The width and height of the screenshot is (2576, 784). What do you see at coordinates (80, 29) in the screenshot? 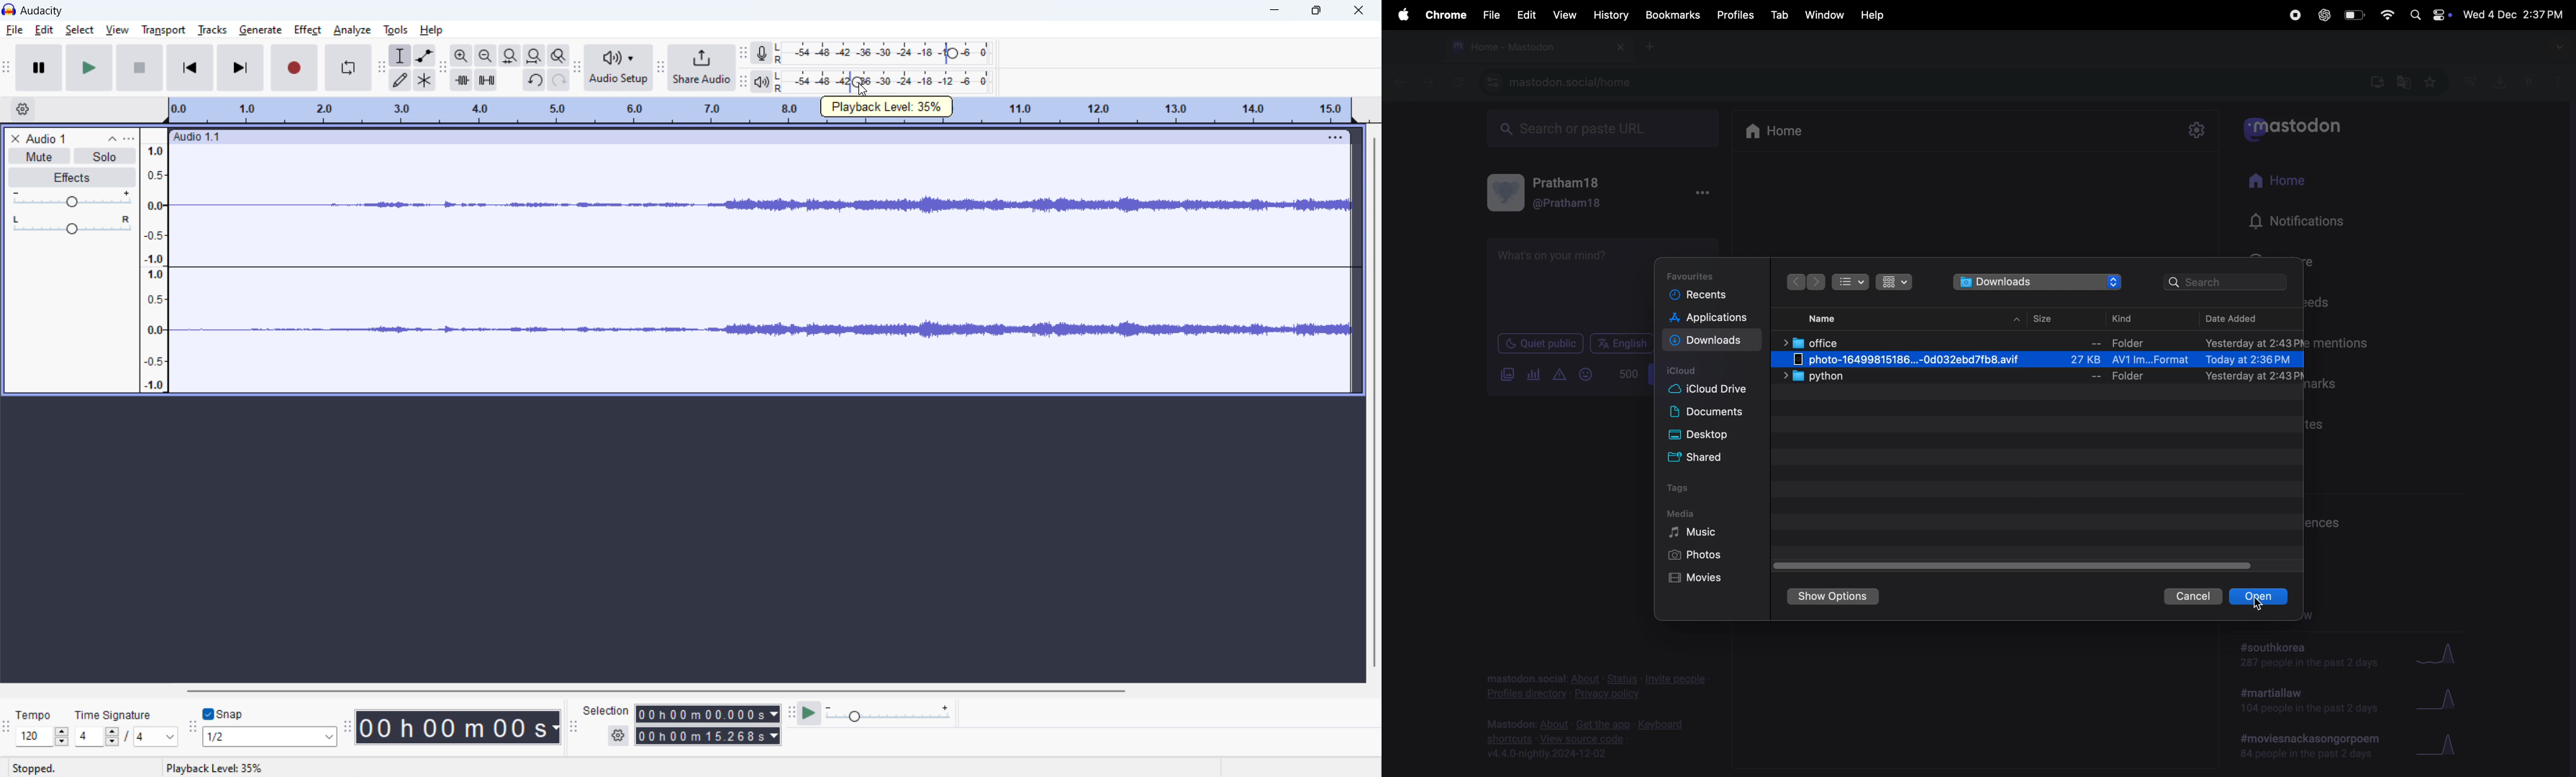
I see `select` at bounding box center [80, 29].